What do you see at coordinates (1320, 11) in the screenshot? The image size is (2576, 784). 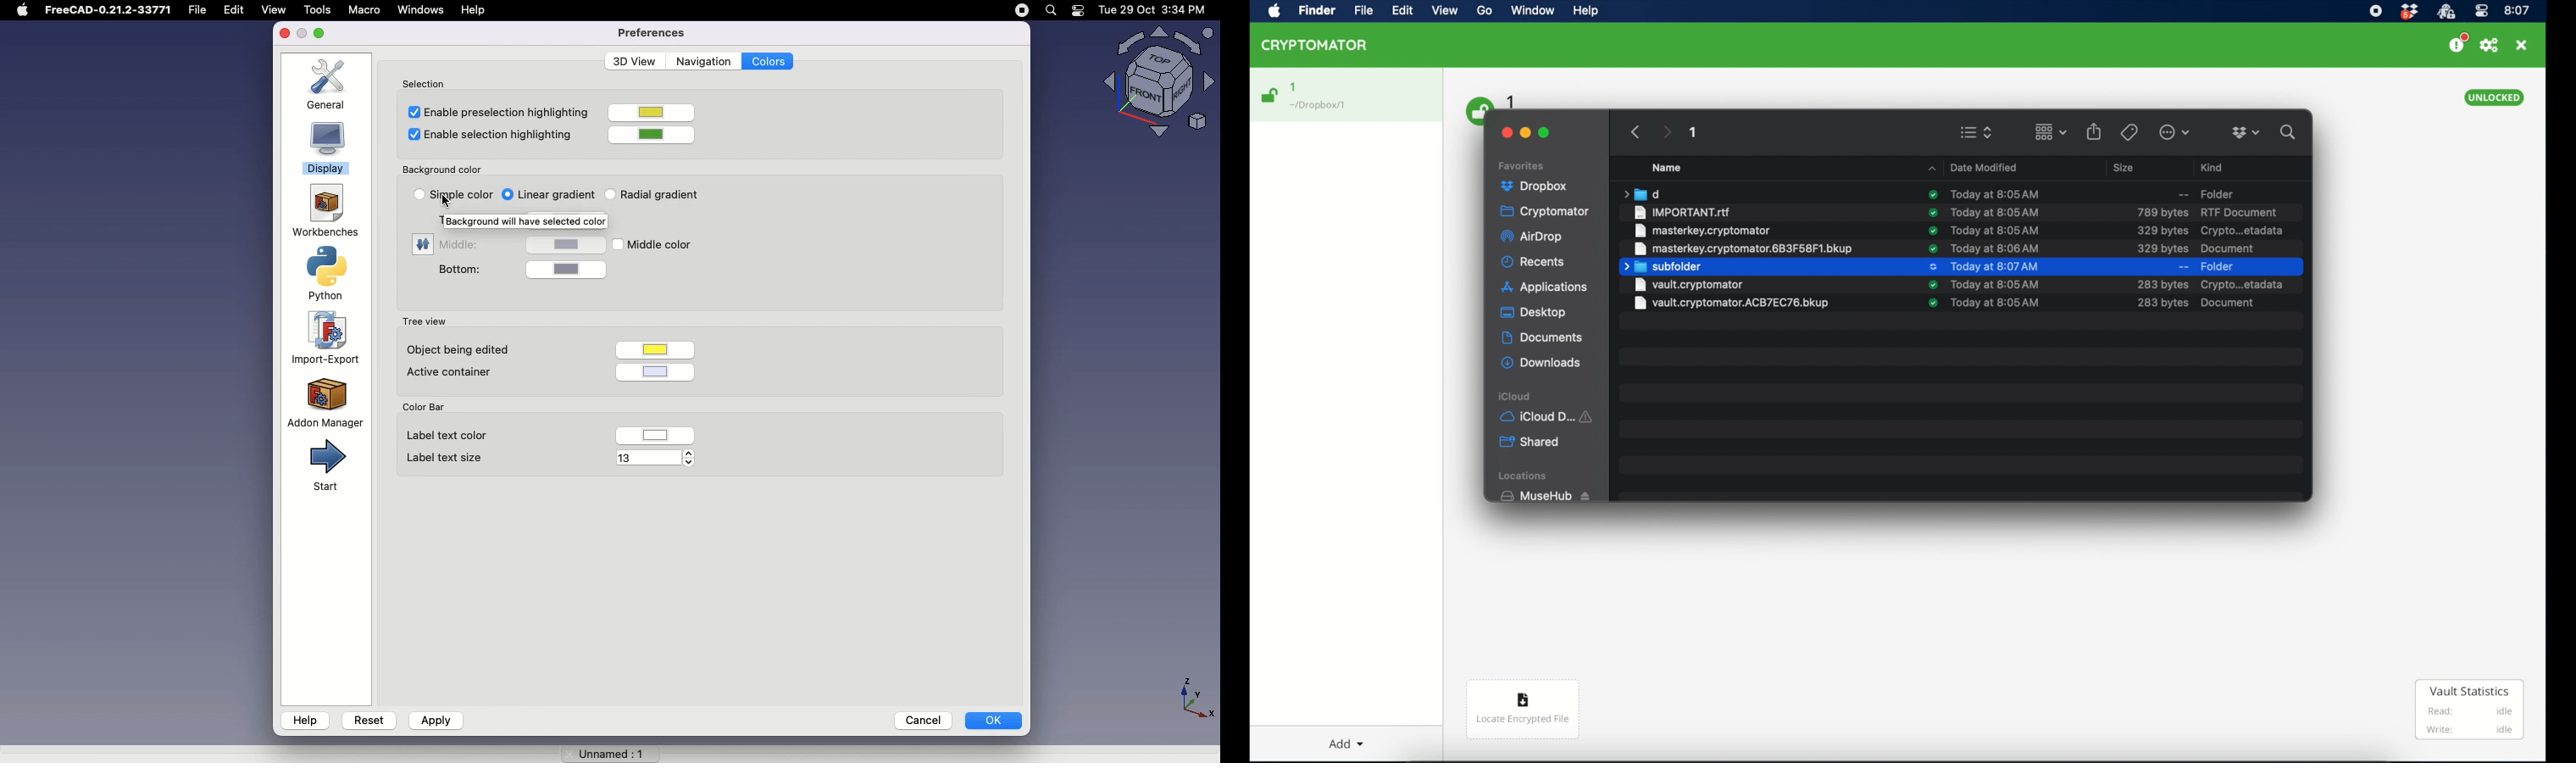 I see `Find` at bounding box center [1320, 11].